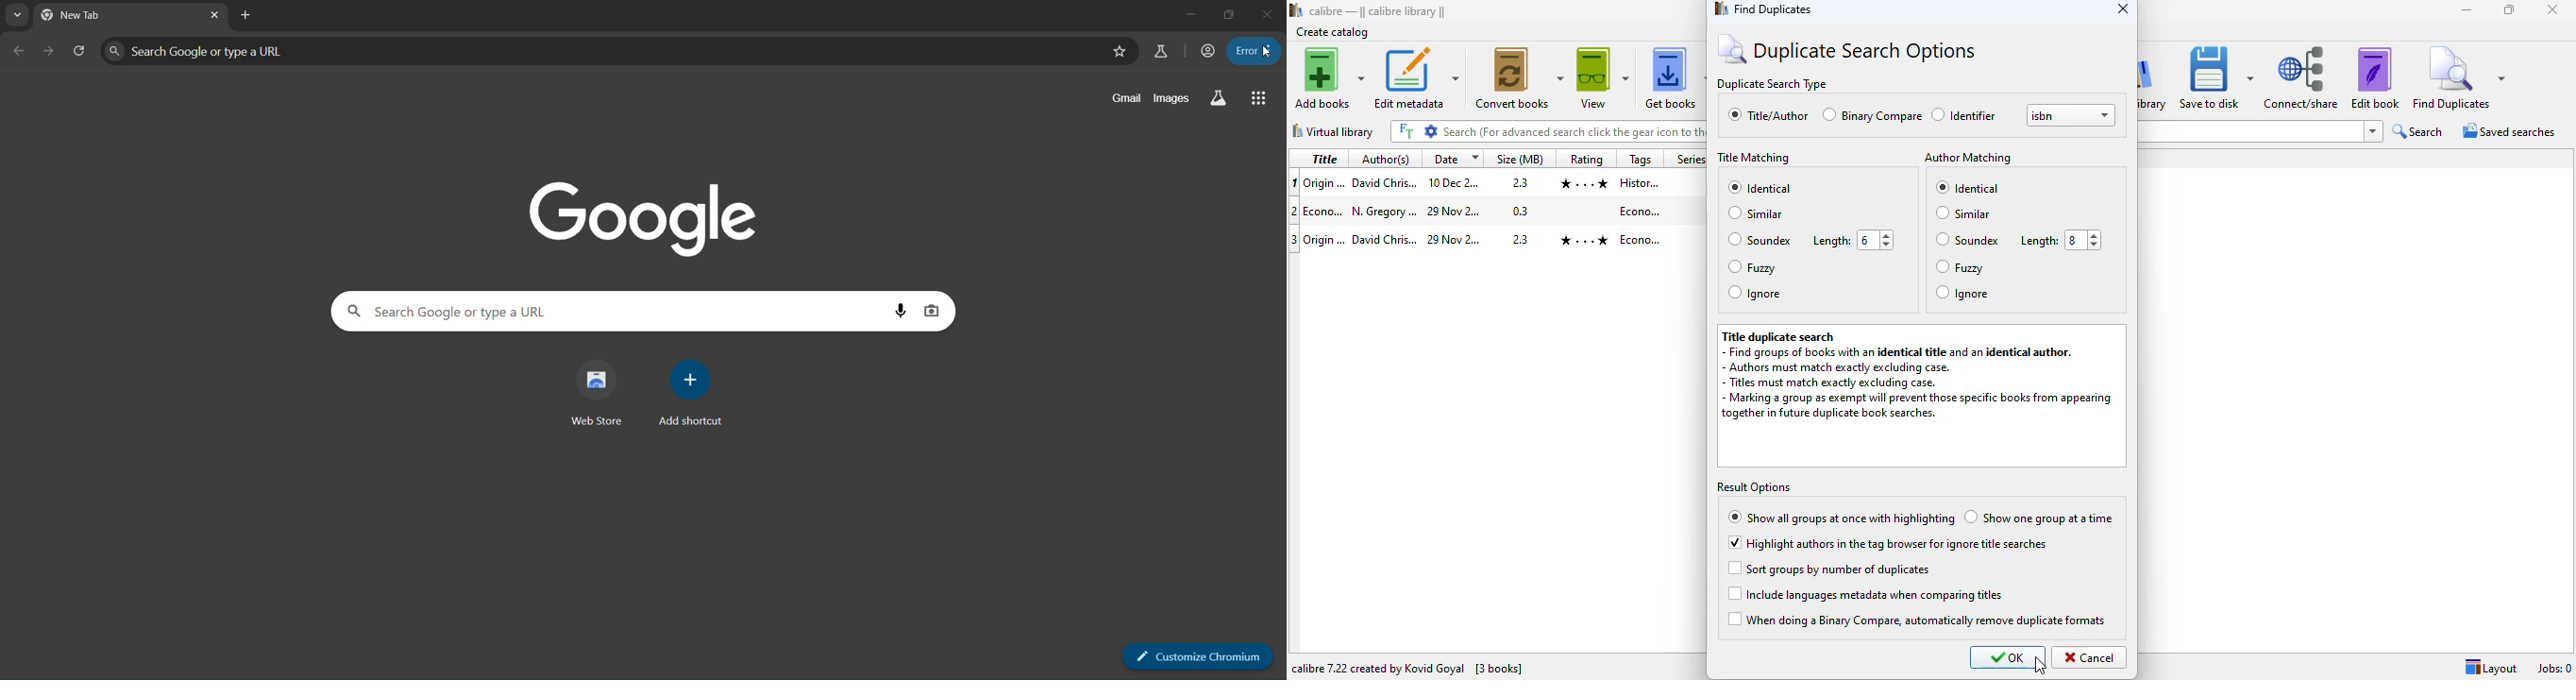 Image resolution: width=2576 pixels, height=700 pixels. Describe the element at coordinates (1162, 52) in the screenshot. I see `search labs` at that location.